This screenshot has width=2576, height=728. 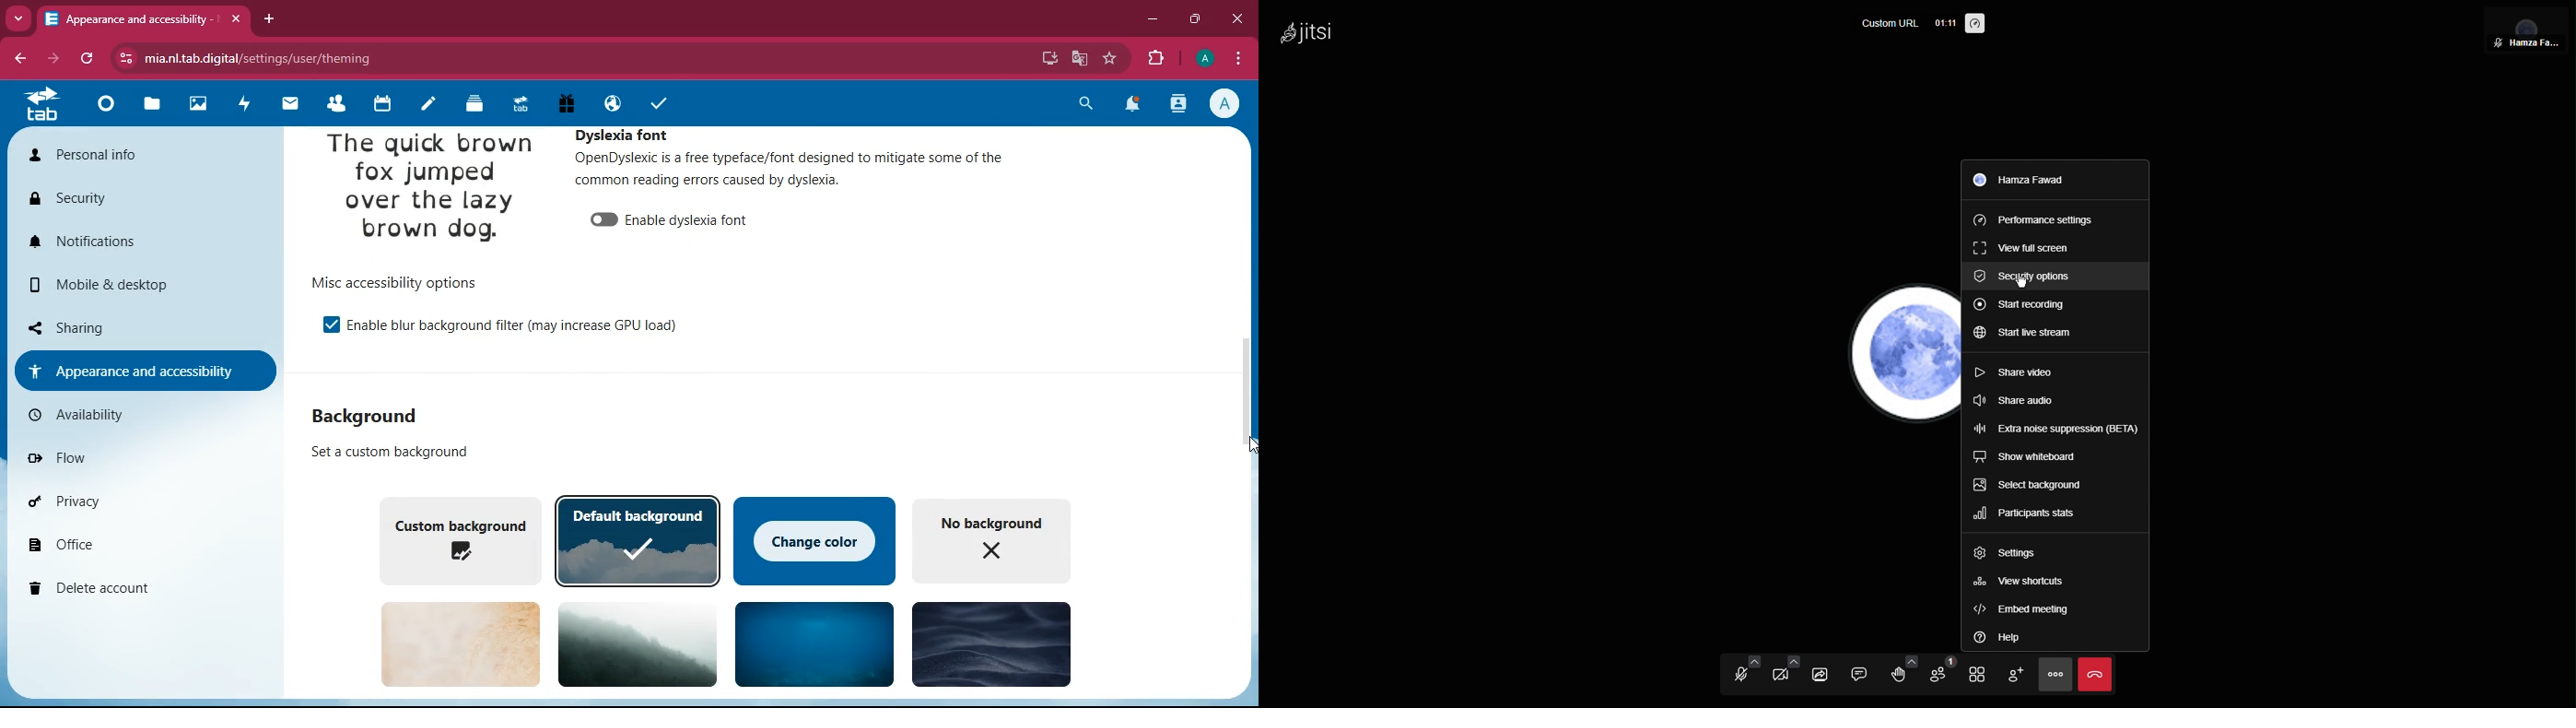 What do you see at coordinates (88, 59) in the screenshot?
I see `refresh` at bounding box center [88, 59].